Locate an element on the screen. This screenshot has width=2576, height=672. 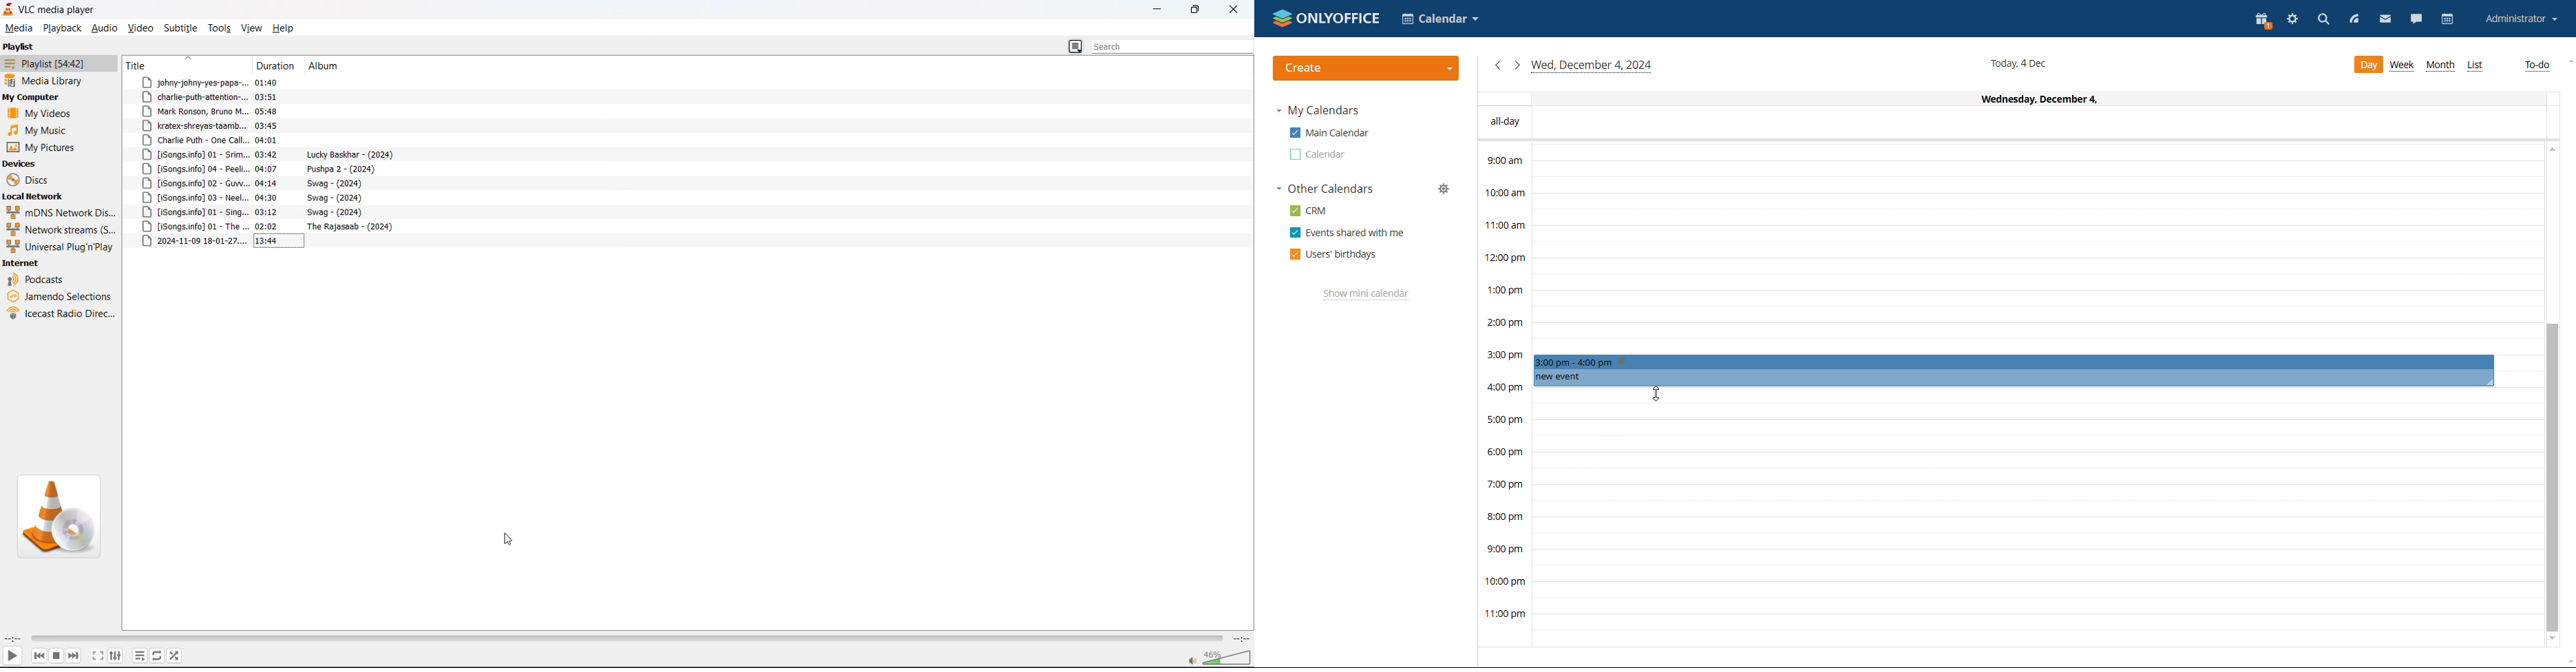
total time is located at coordinates (1239, 637).